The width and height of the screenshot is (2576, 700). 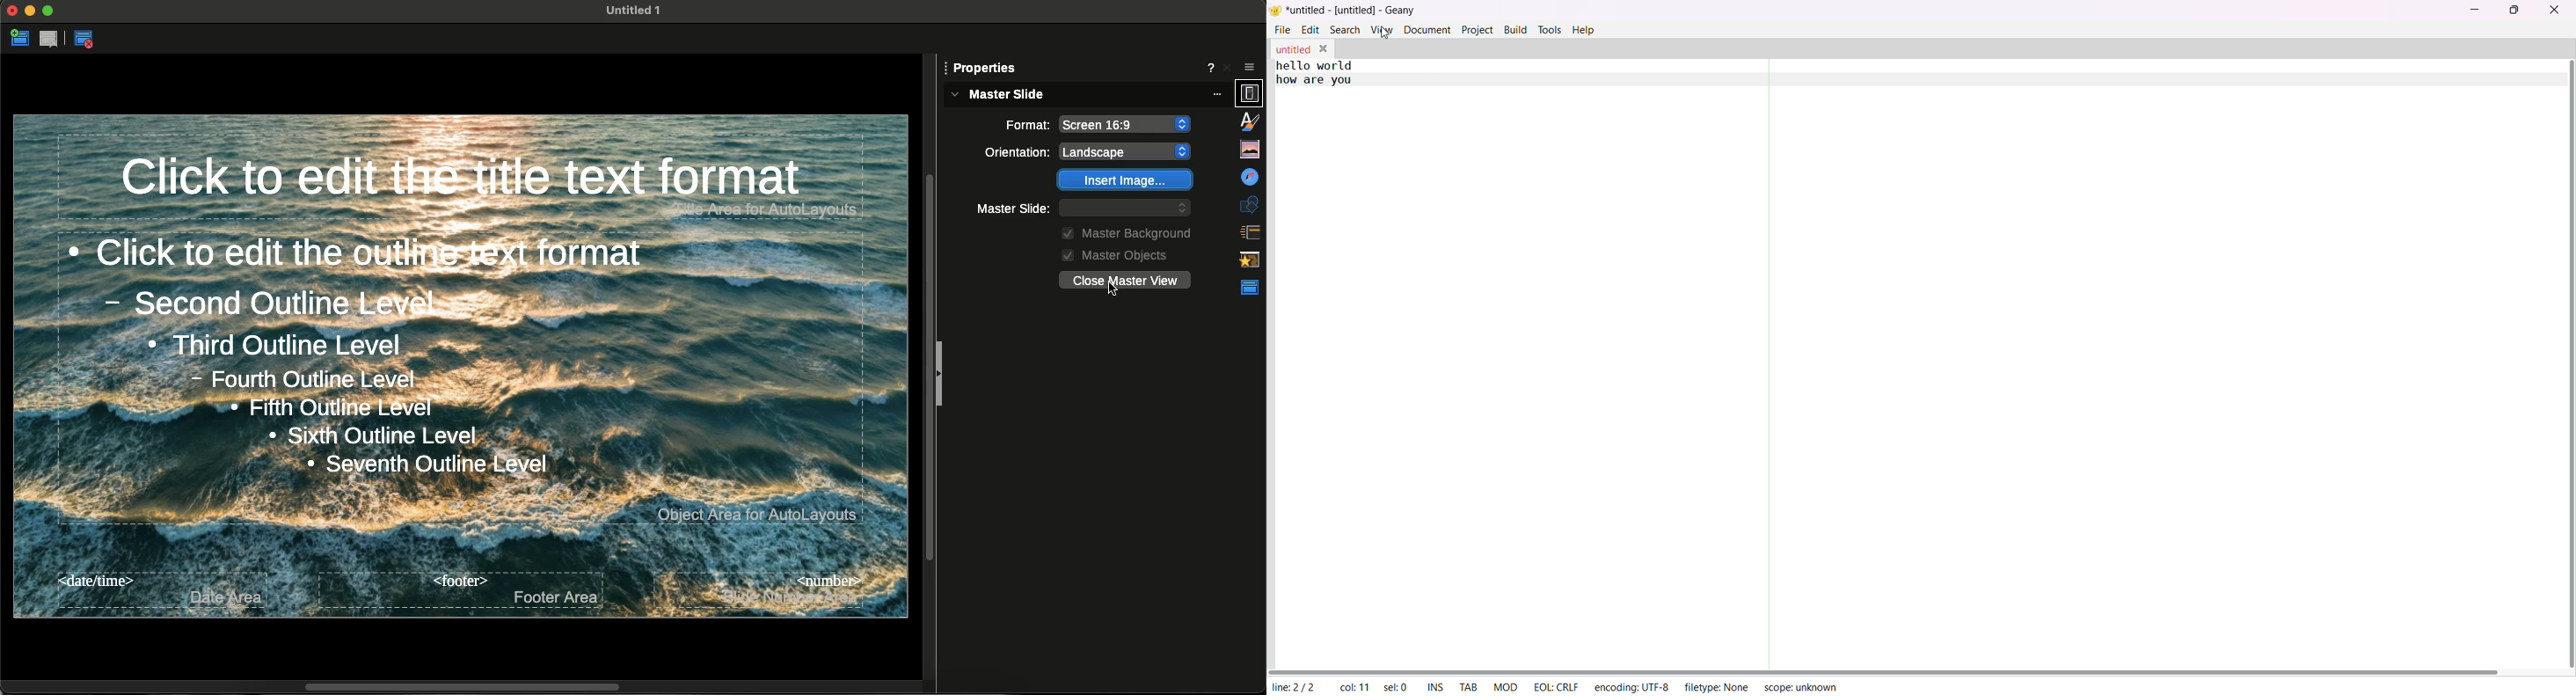 I want to click on None, so click(x=1132, y=150).